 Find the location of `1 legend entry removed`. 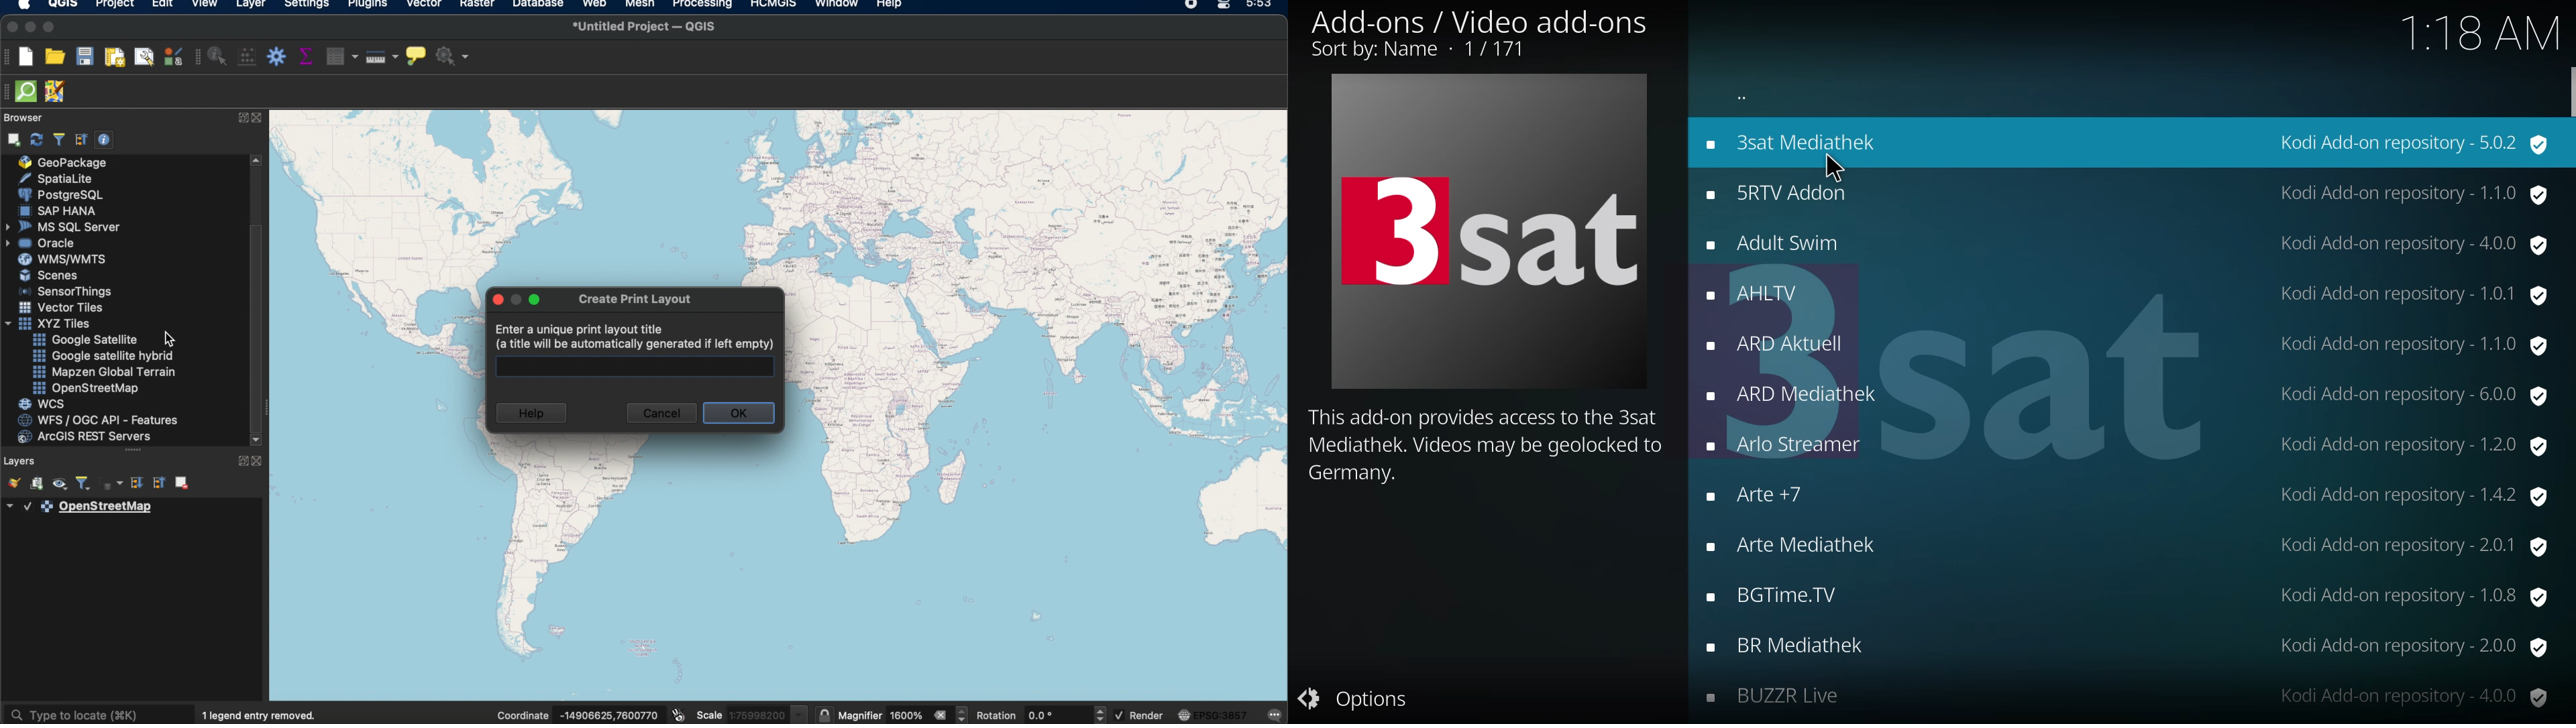

1 legend entry removed is located at coordinates (260, 715).